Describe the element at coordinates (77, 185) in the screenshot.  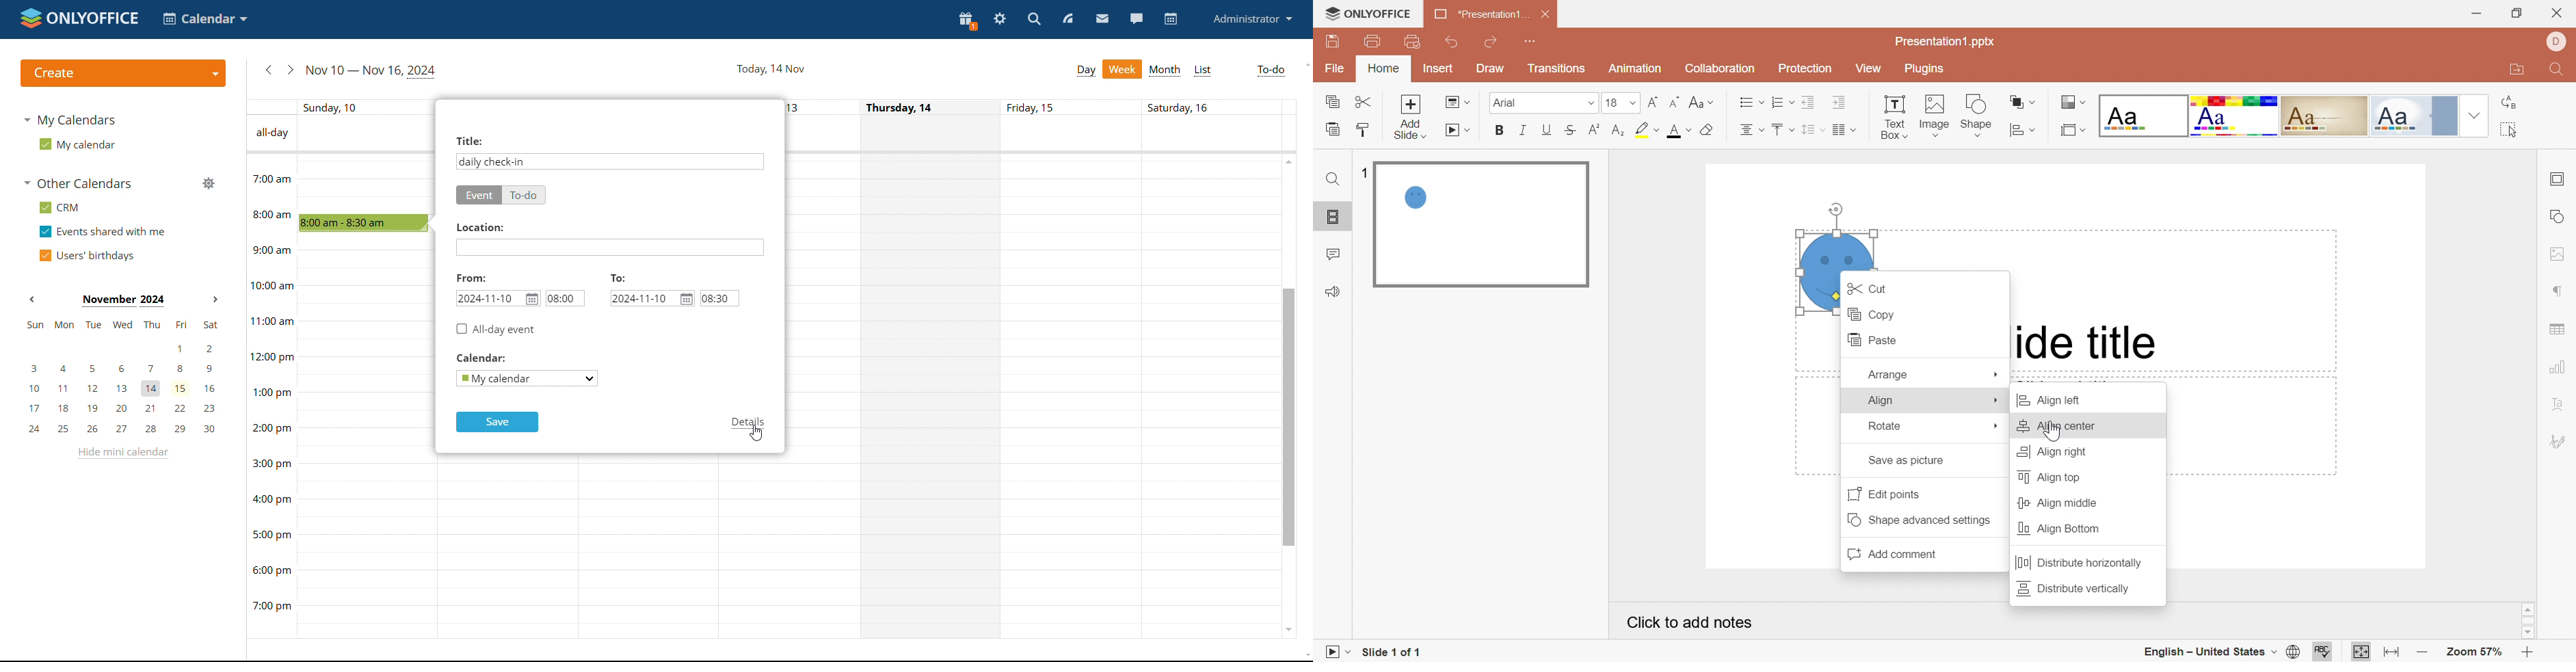
I see `other calendars` at that location.